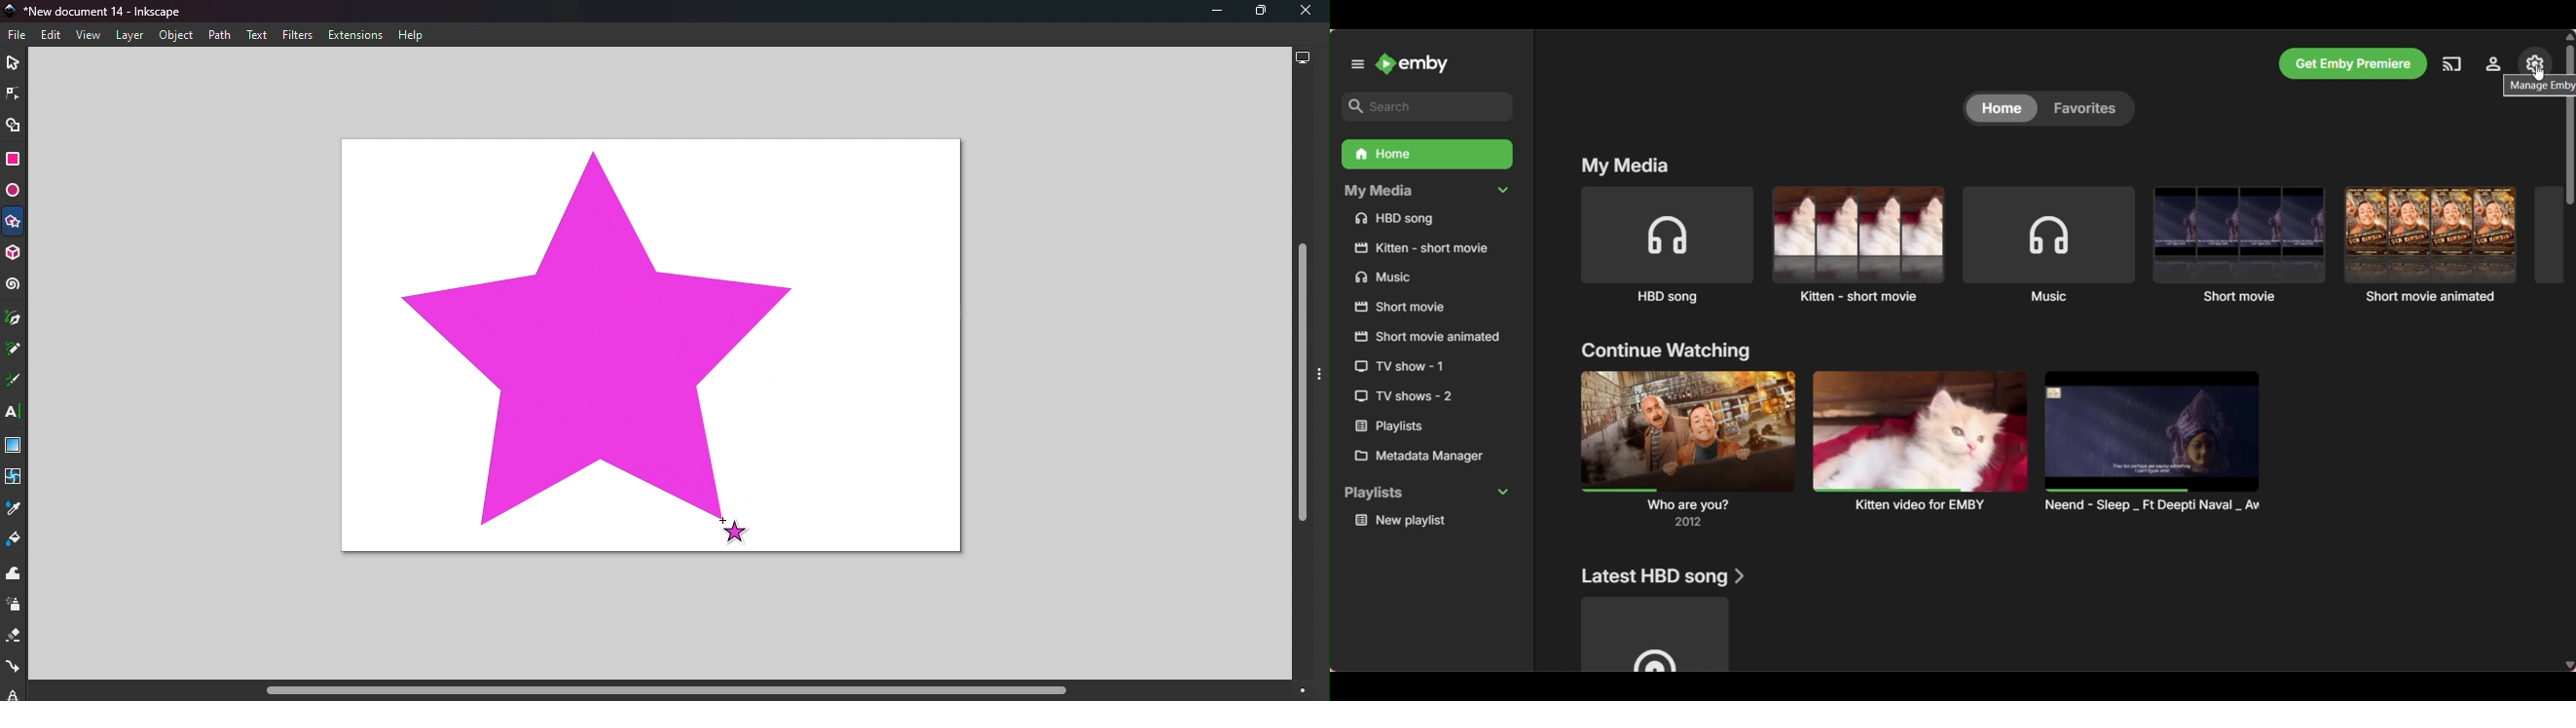 The width and height of the screenshot is (2576, 728). I want to click on Short movie, so click(1428, 306).